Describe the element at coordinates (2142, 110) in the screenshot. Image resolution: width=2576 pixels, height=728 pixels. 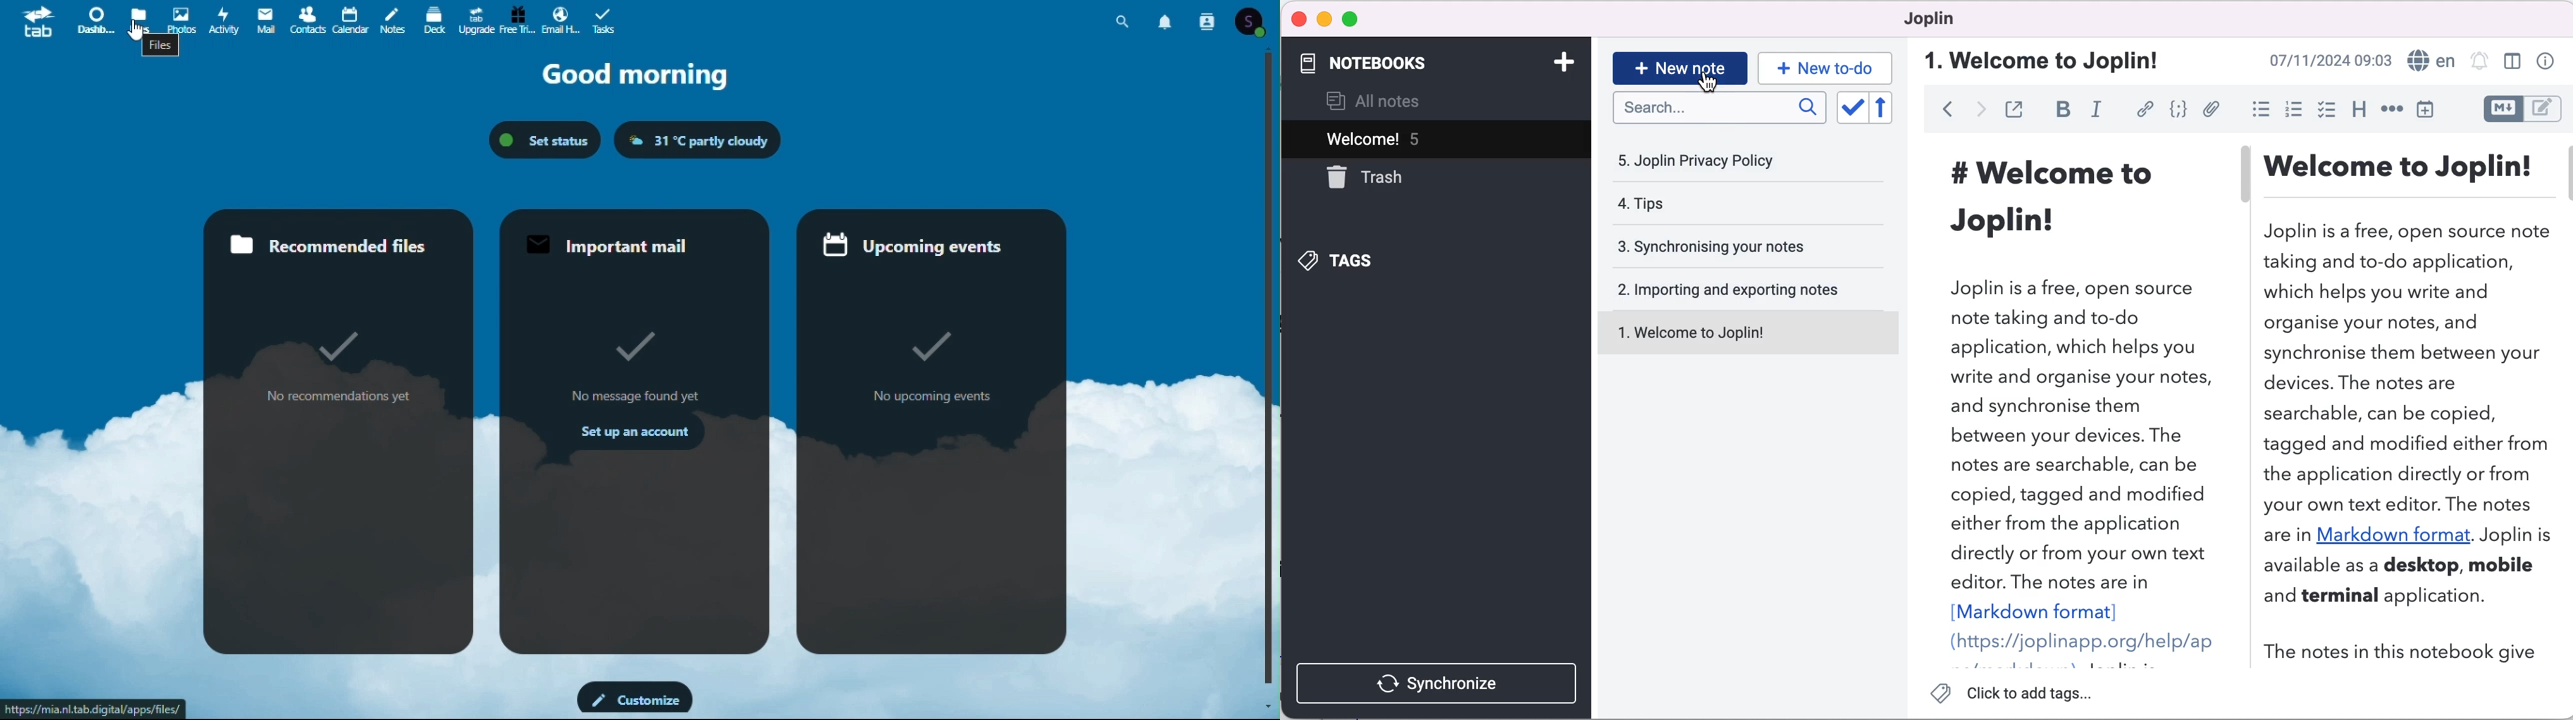
I see `hyperlink` at that location.